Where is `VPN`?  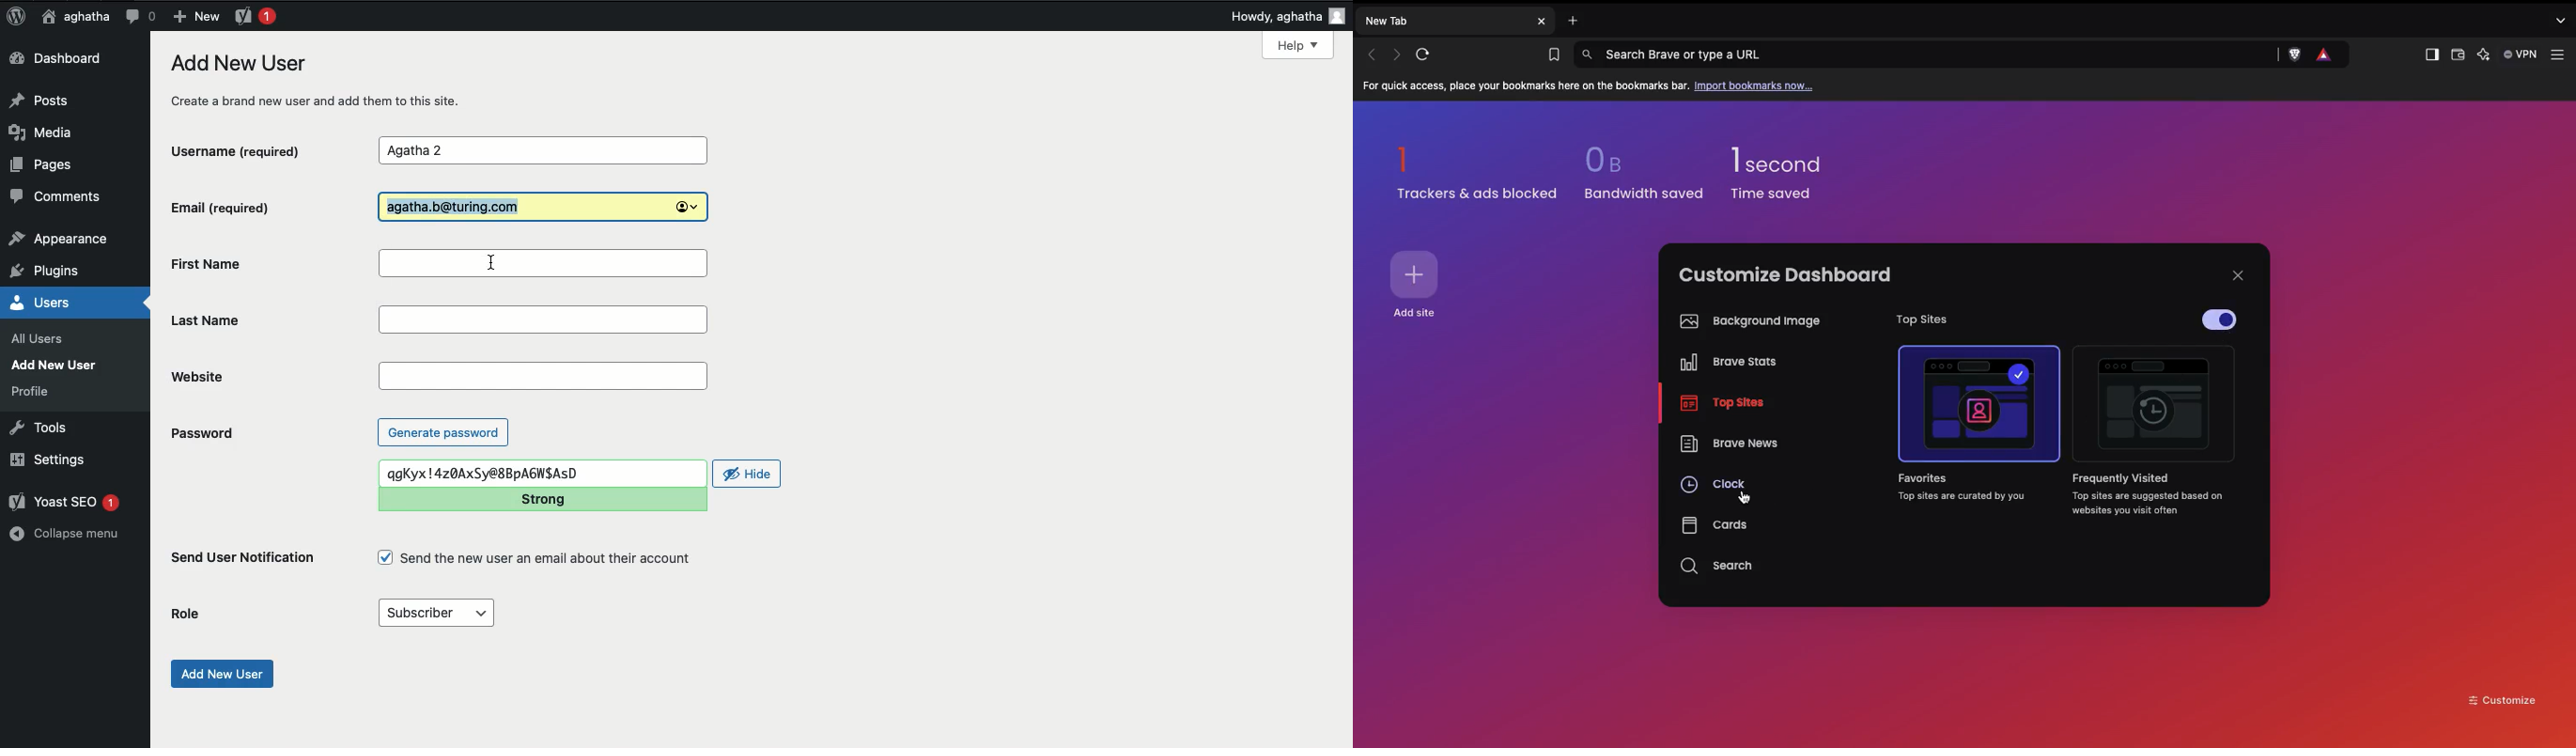
VPN is located at coordinates (2522, 54).